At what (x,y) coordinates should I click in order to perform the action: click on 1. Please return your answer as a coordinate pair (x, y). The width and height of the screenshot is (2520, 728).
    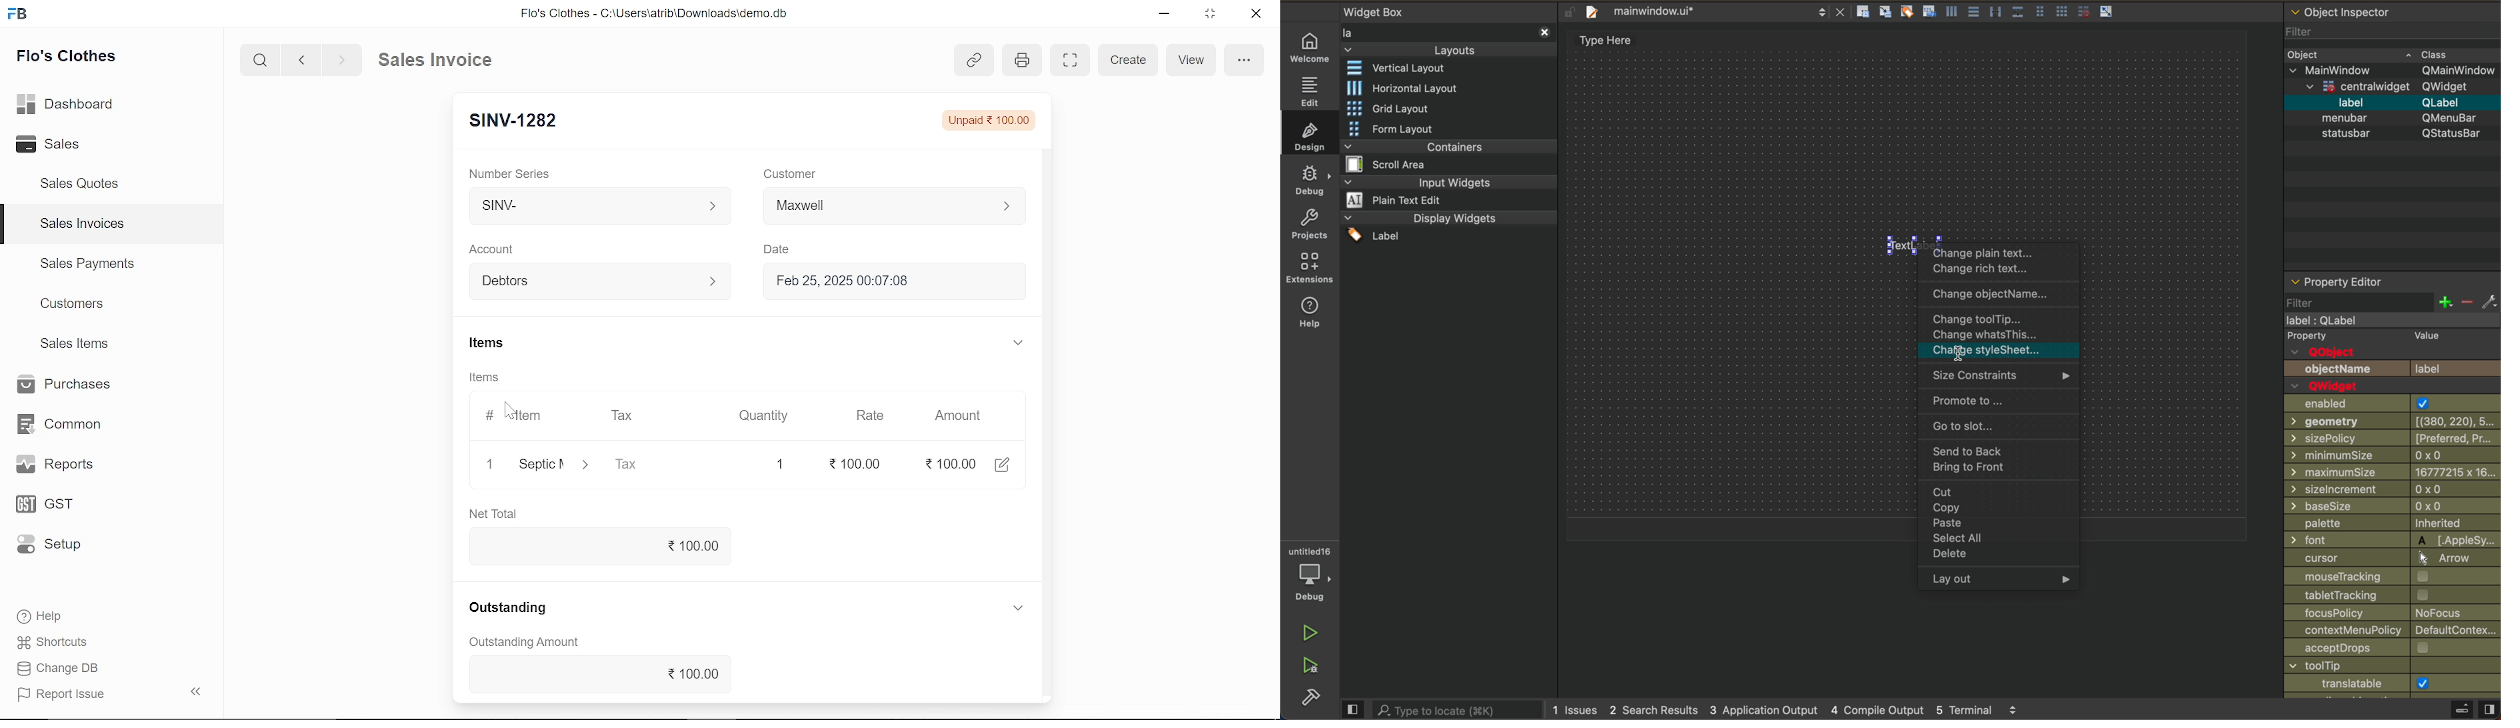
    Looking at the image, I should click on (489, 465).